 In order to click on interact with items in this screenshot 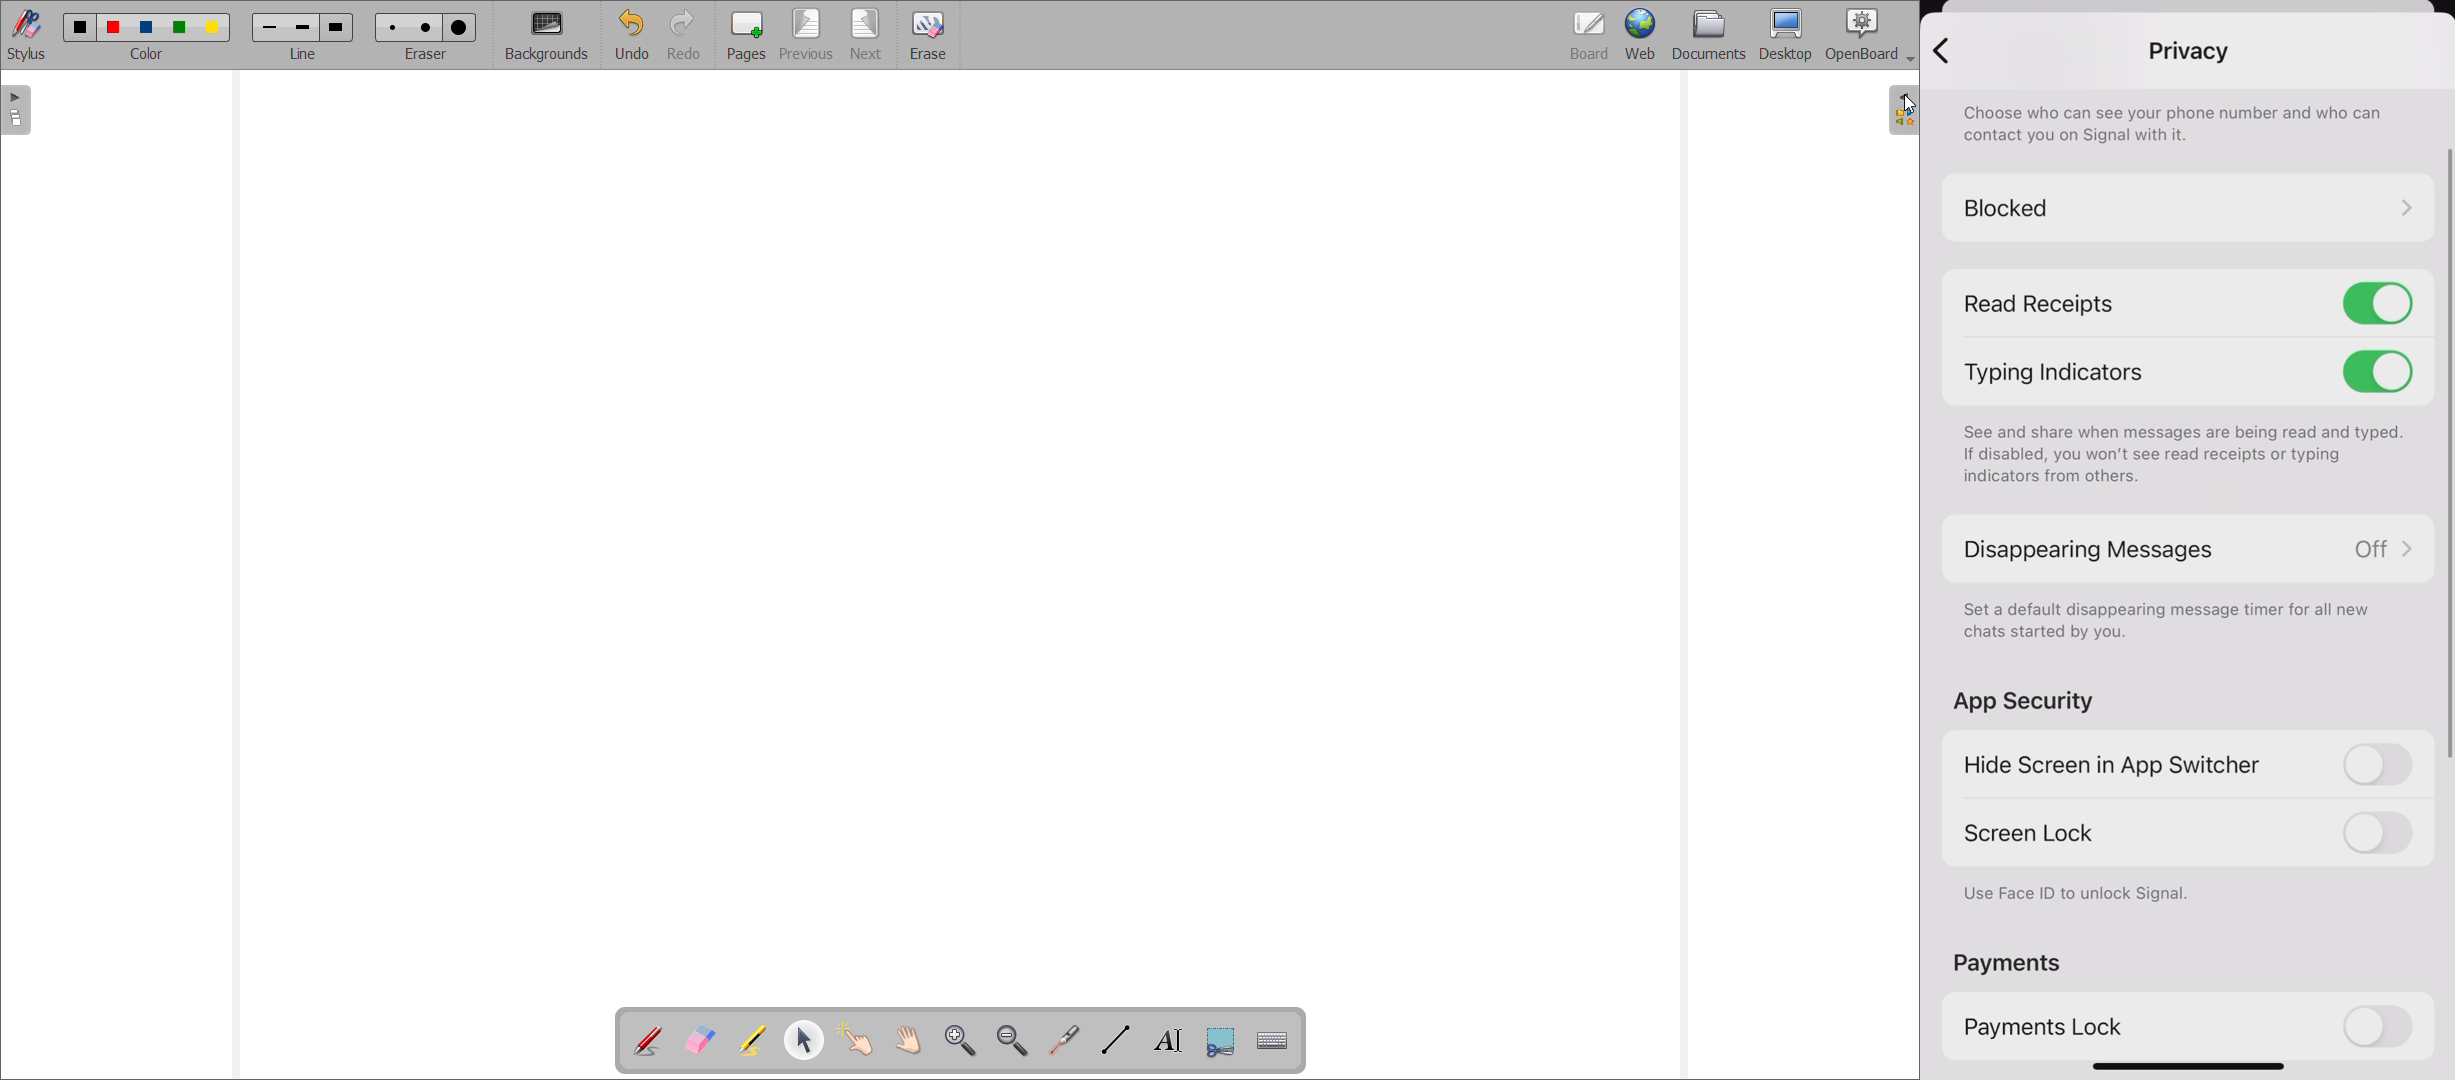, I will do `click(856, 1039)`.